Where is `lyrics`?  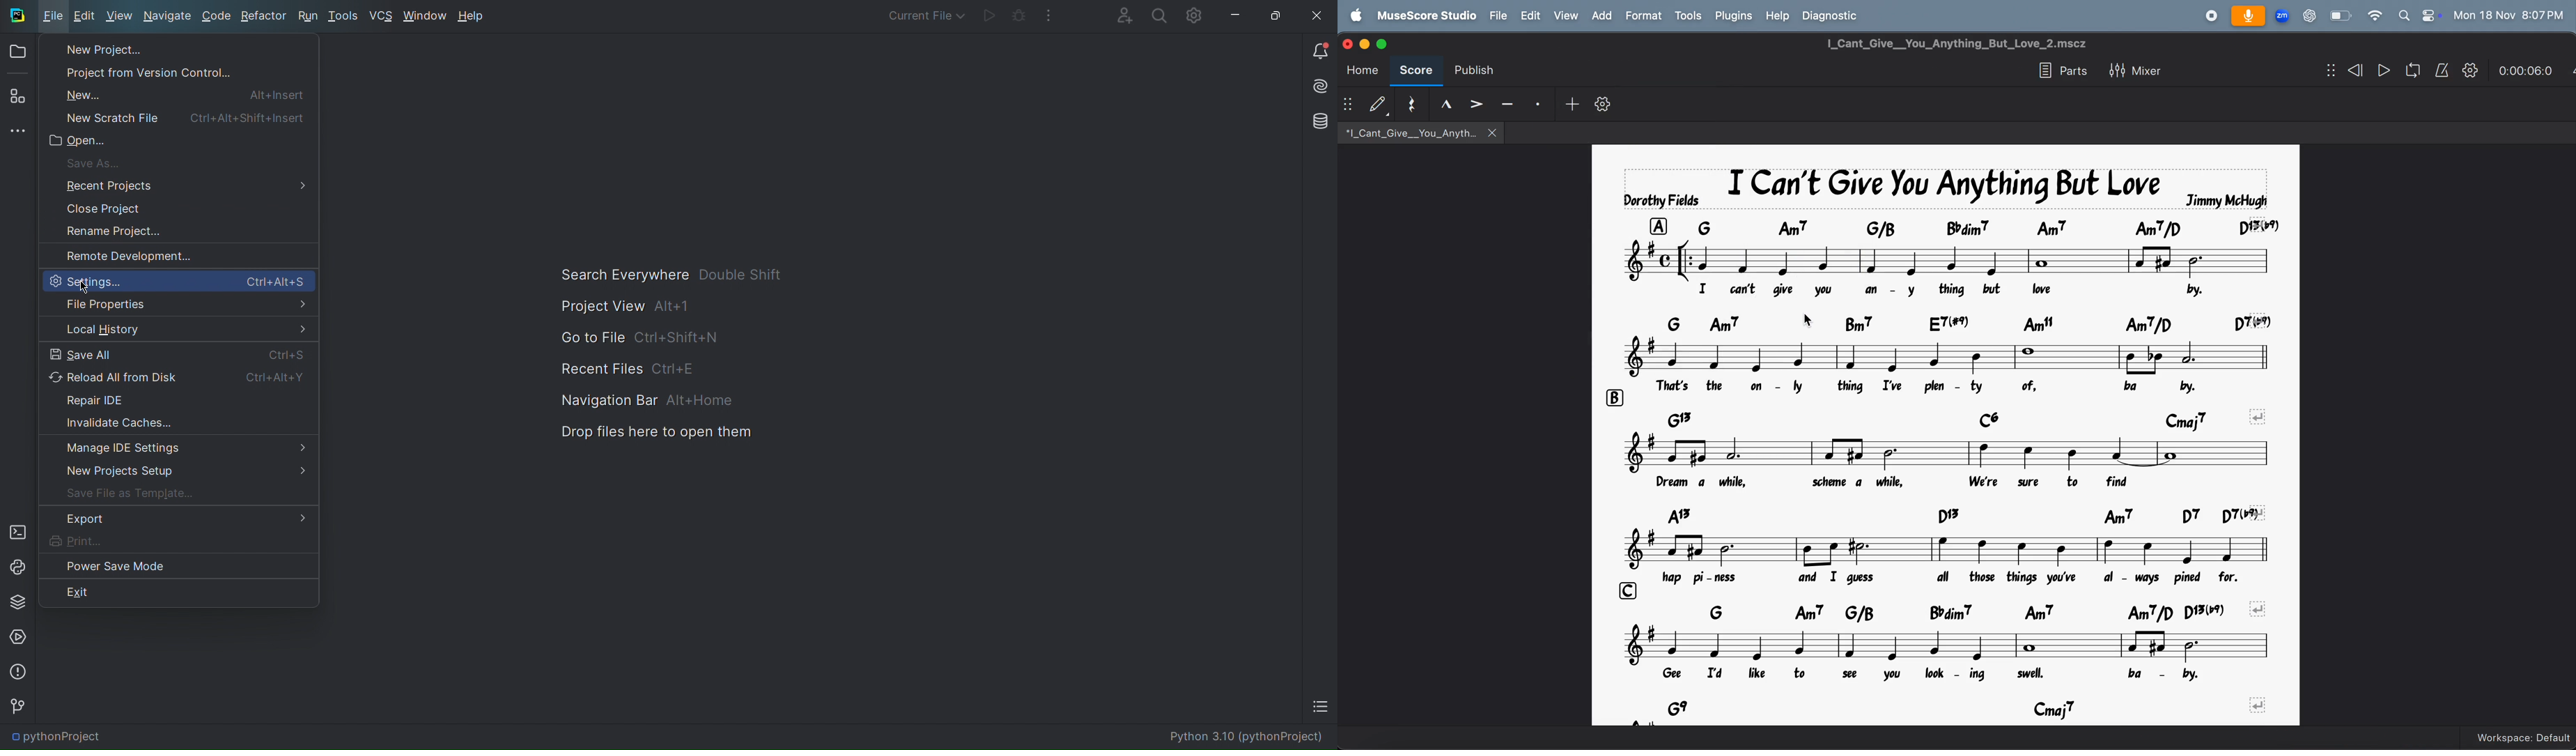 lyrics is located at coordinates (1940, 482).